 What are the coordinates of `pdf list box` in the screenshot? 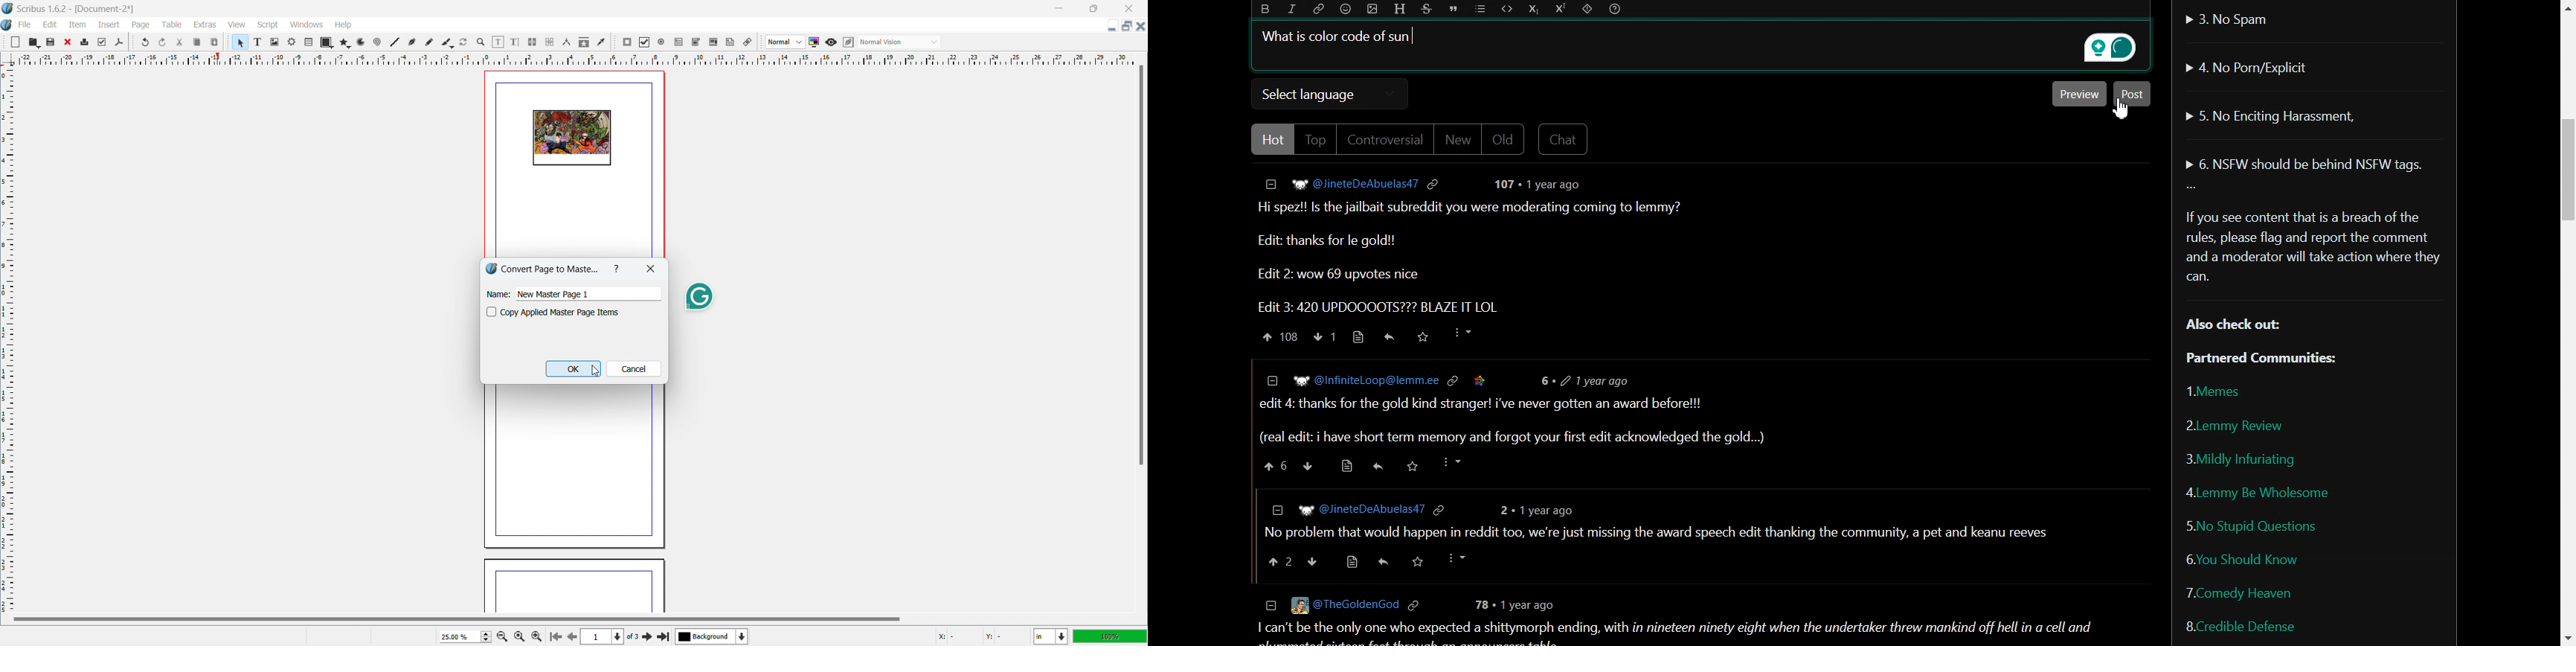 It's located at (713, 42).